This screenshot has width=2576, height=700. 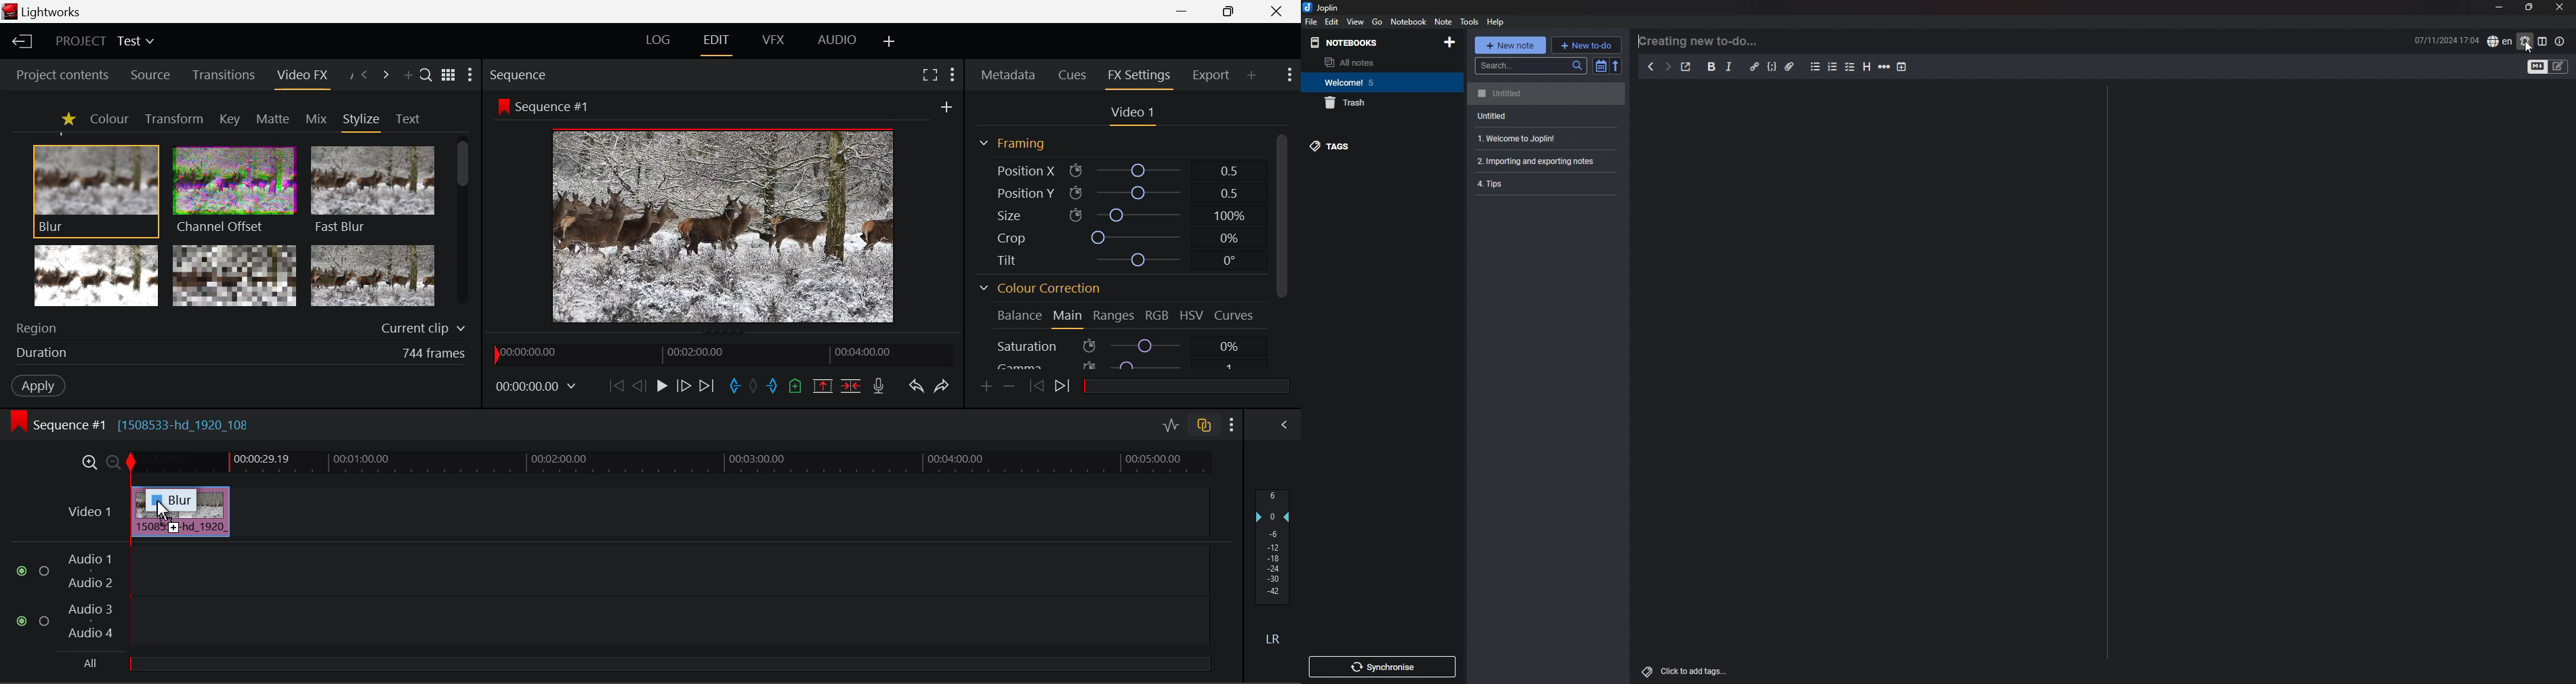 I want to click on add notebook, so click(x=1451, y=42).